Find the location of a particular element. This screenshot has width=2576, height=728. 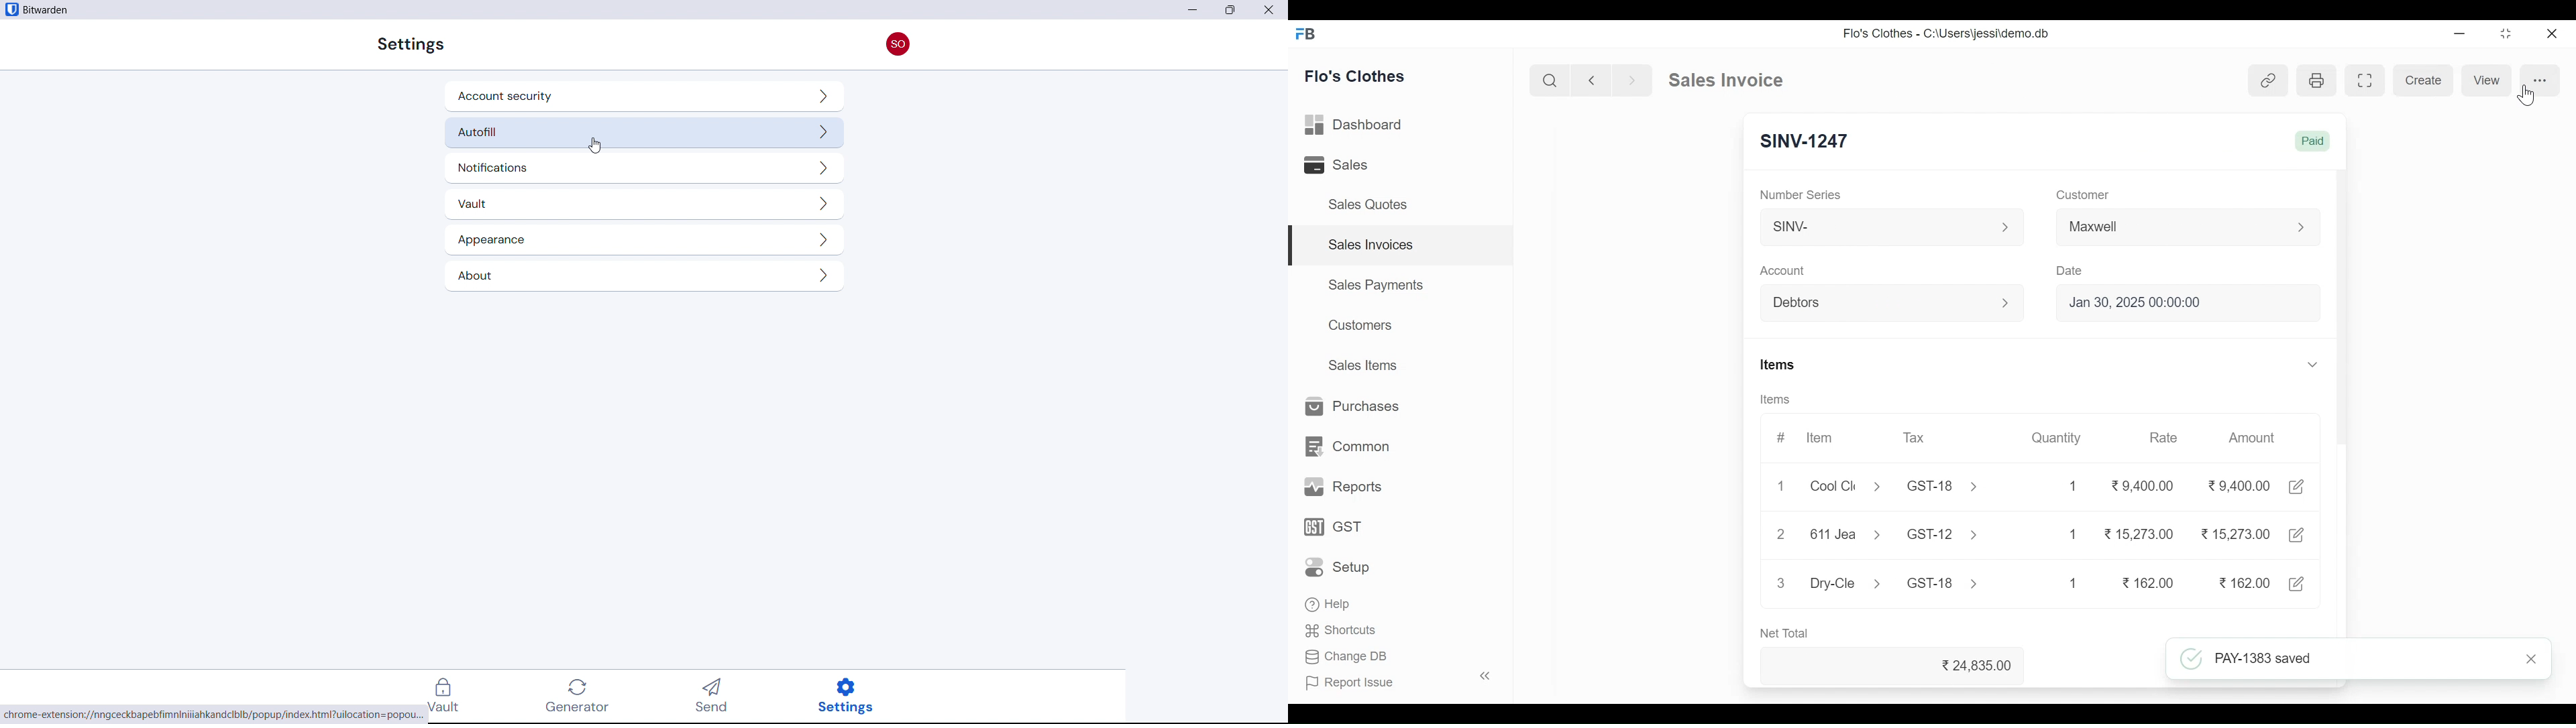

Sales Invoice is located at coordinates (1725, 80).